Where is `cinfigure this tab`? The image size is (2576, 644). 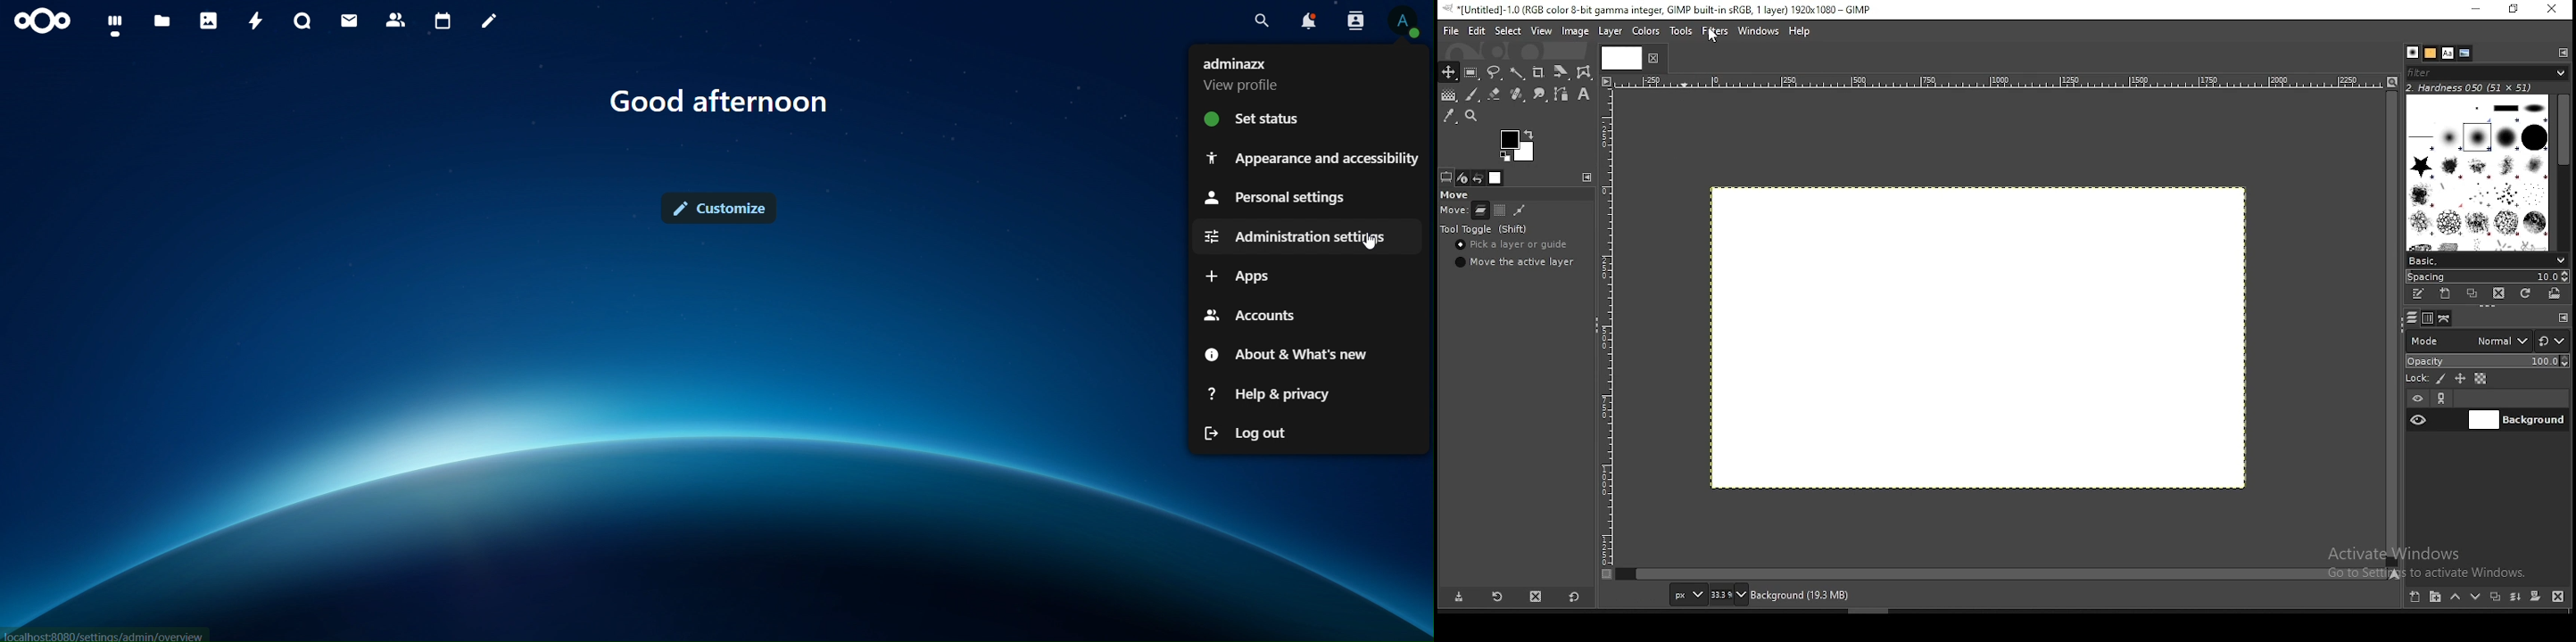
cinfigure this tab is located at coordinates (2564, 317).